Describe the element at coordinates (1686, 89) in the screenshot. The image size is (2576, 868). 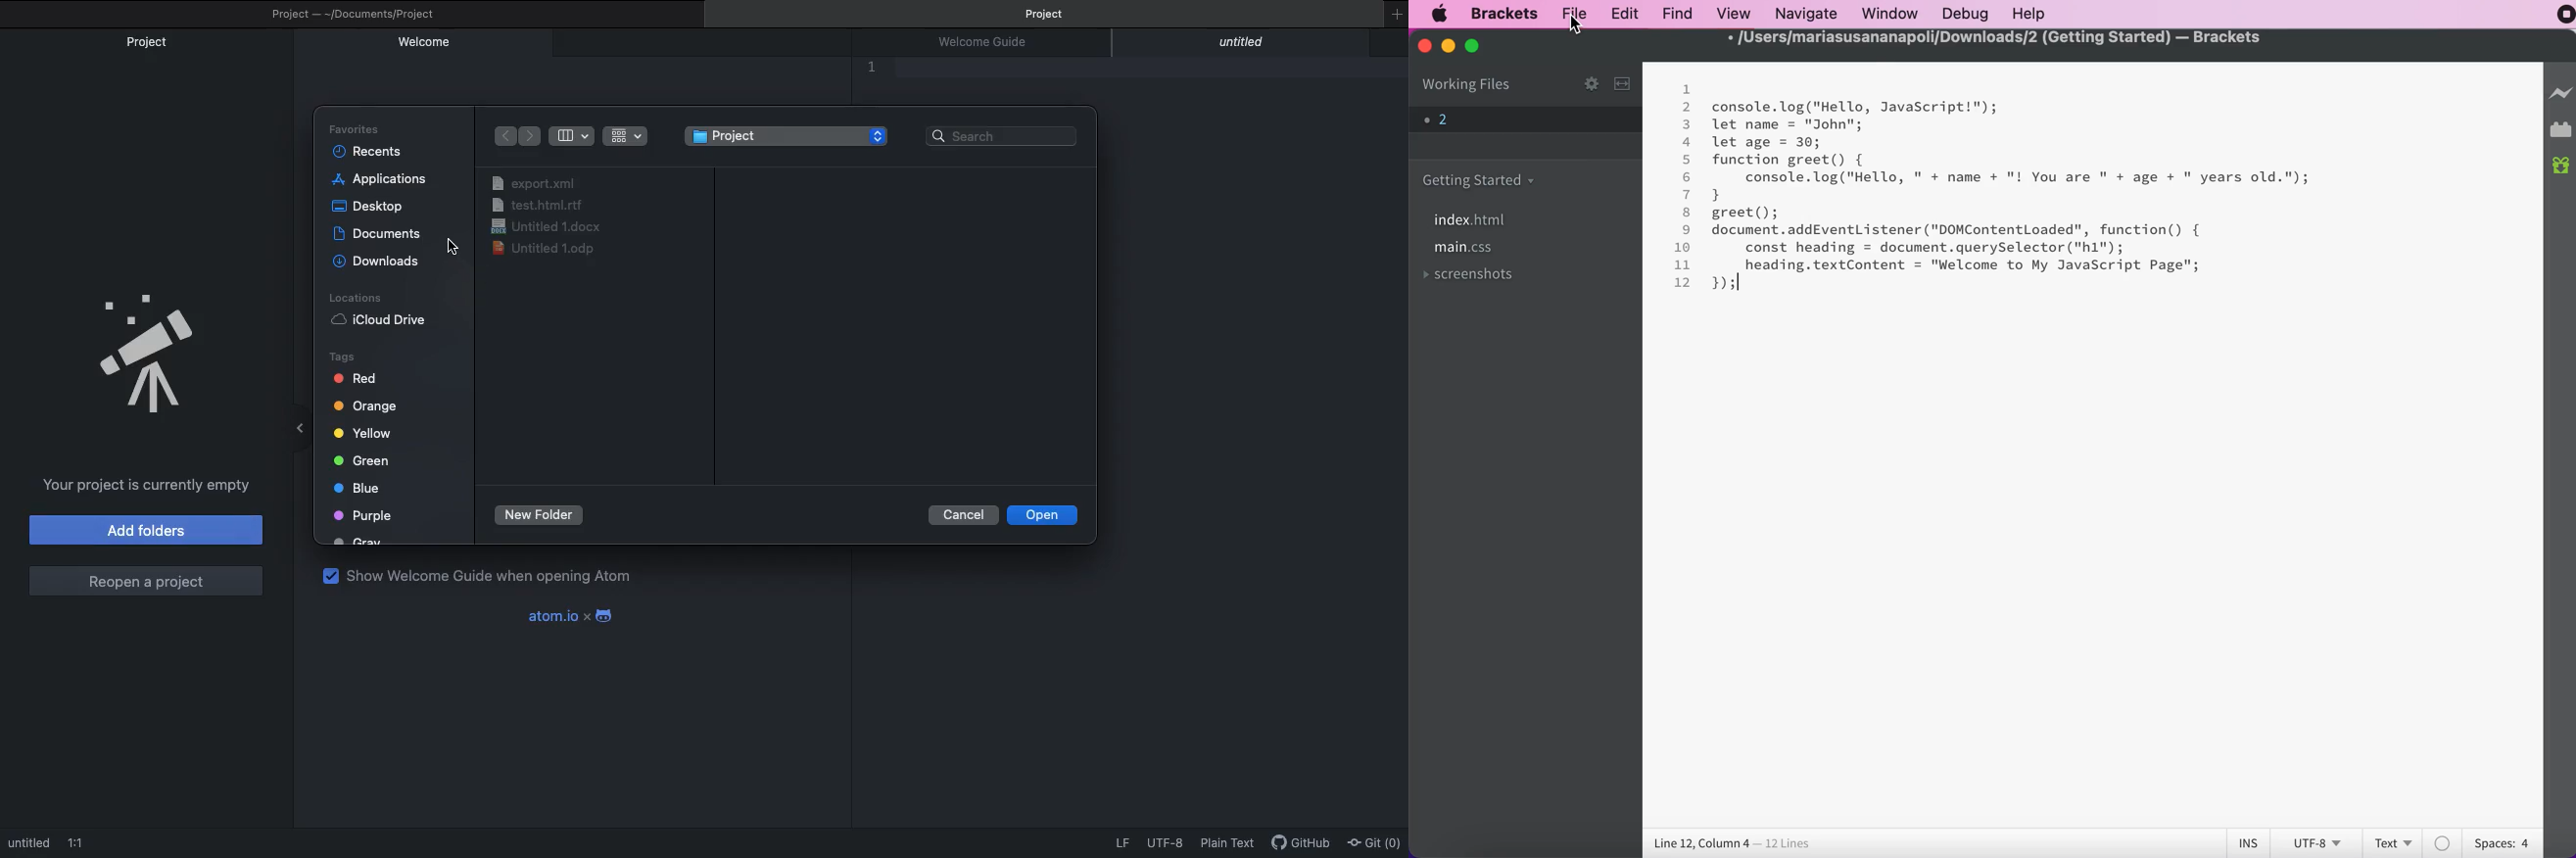
I see `1` at that location.